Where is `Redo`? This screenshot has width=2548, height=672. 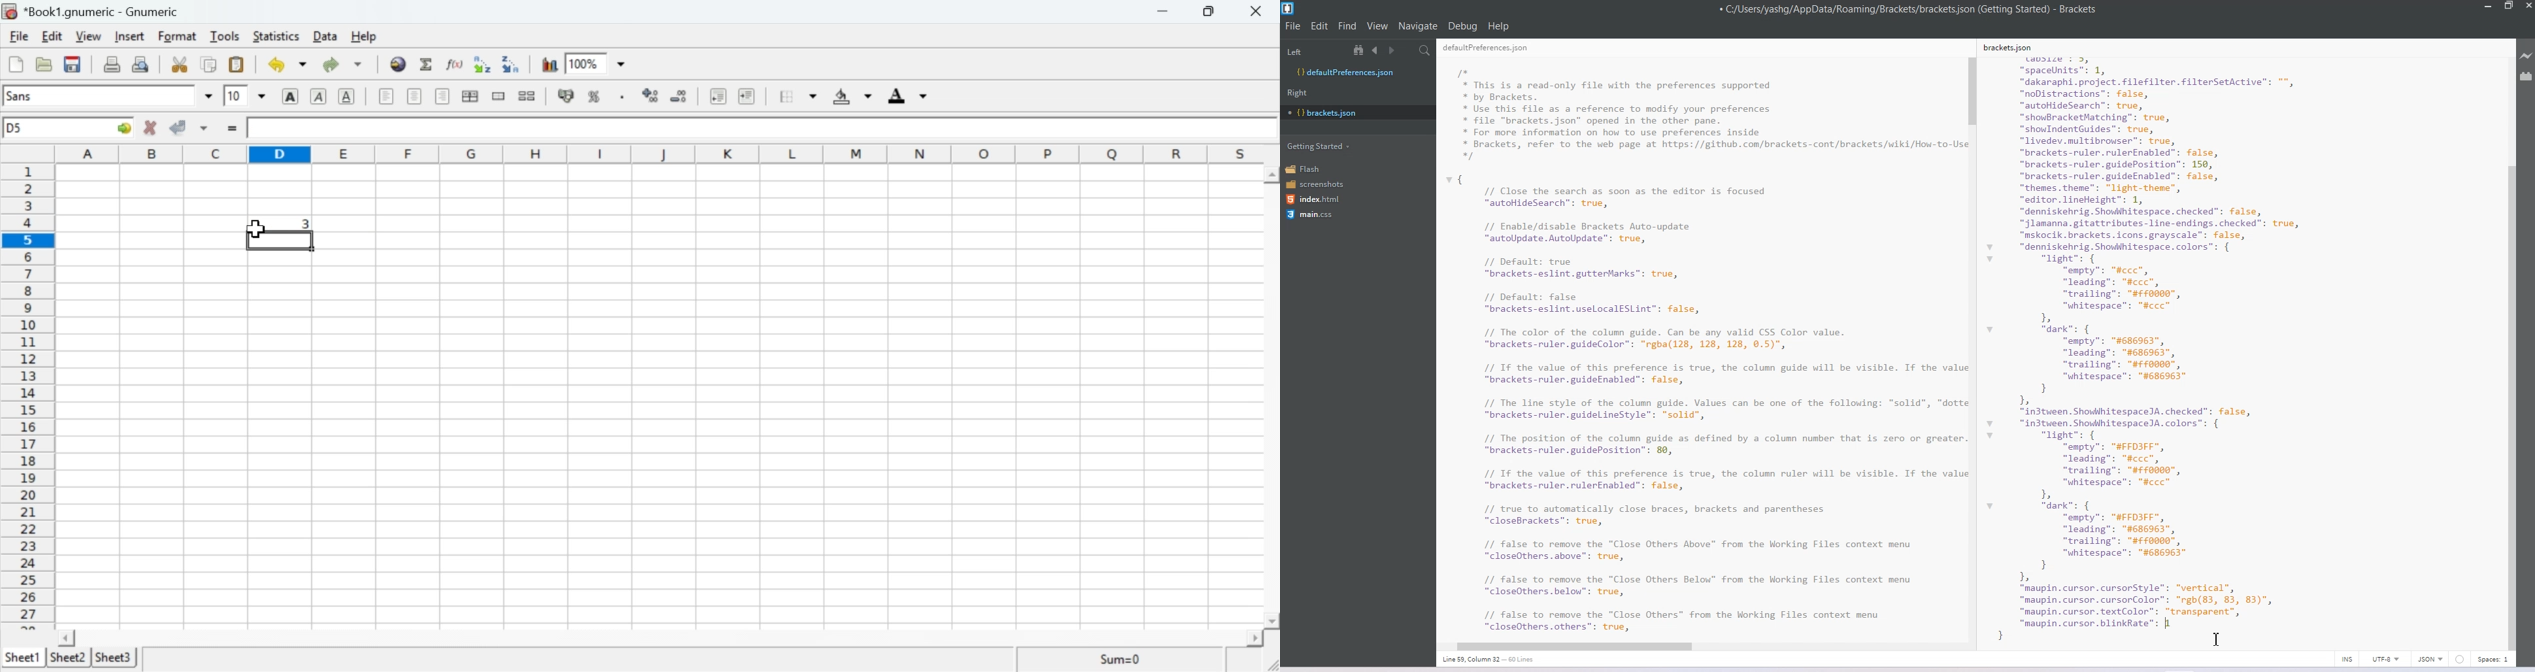 Redo is located at coordinates (346, 64).